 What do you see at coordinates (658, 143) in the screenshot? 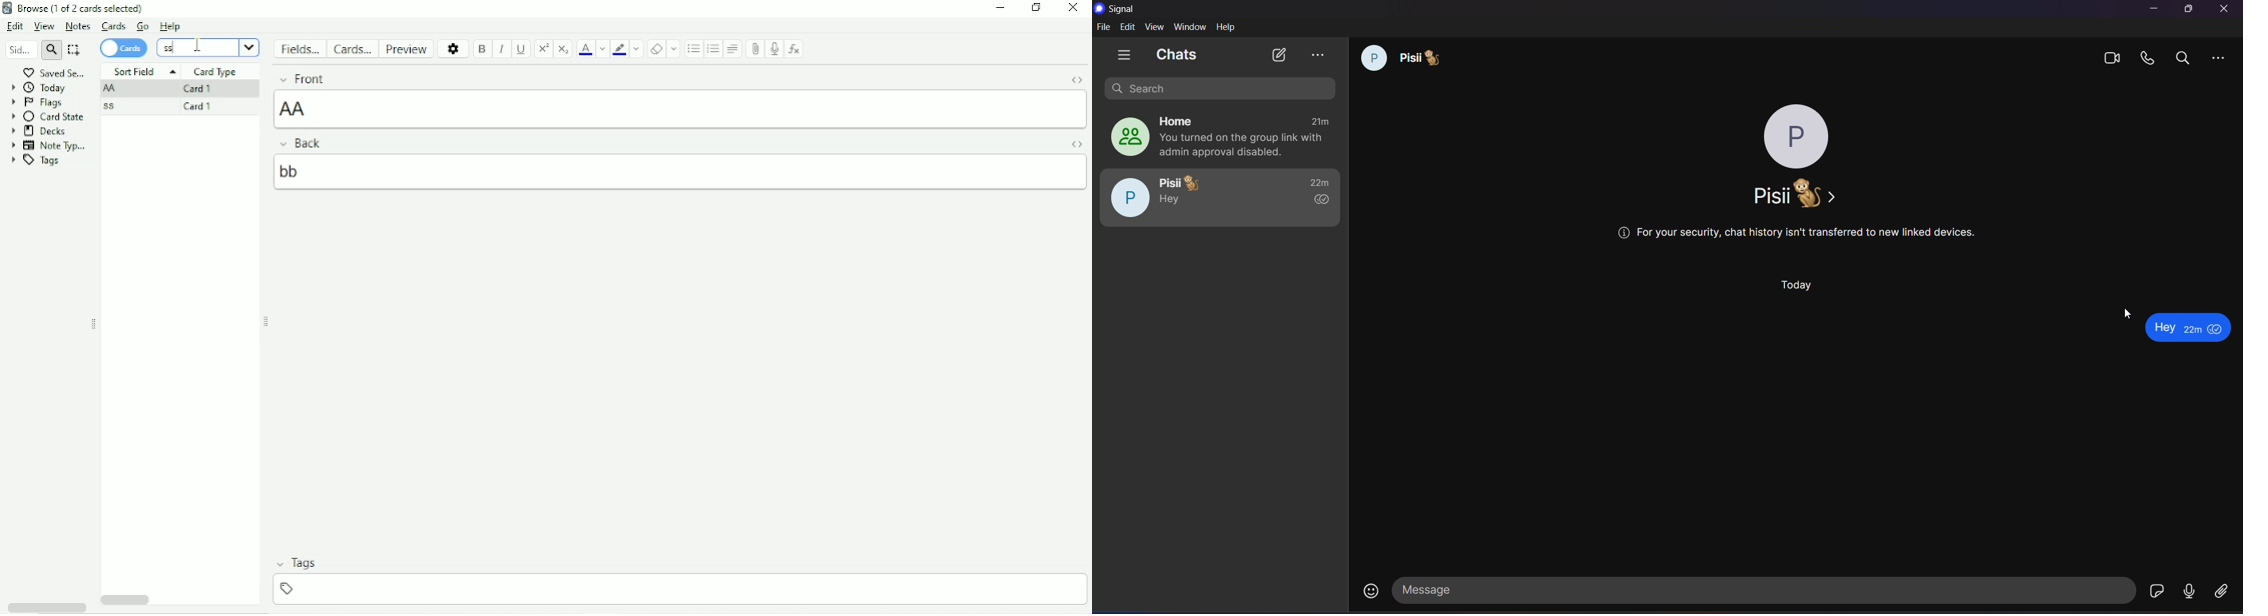
I see `Back` at bounding box center [658, 143].